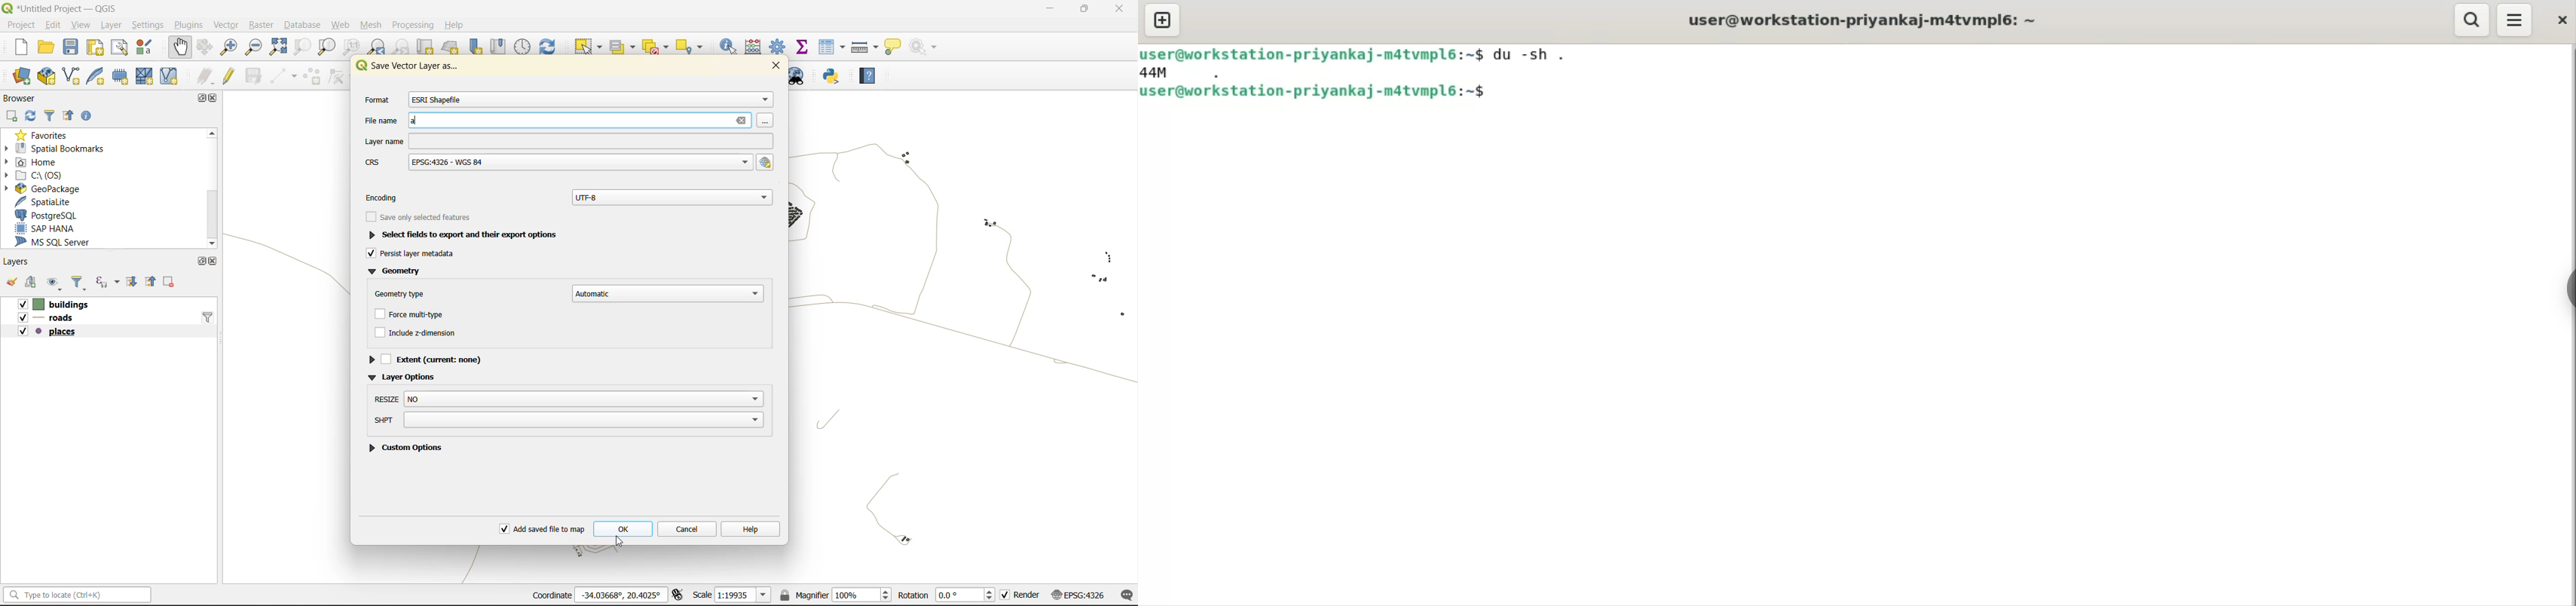 The image size is (2576, 616). What do you see at coordinates (81, 594) in the screenshot?
I see `statusbar` at bounding box center [81, 594].